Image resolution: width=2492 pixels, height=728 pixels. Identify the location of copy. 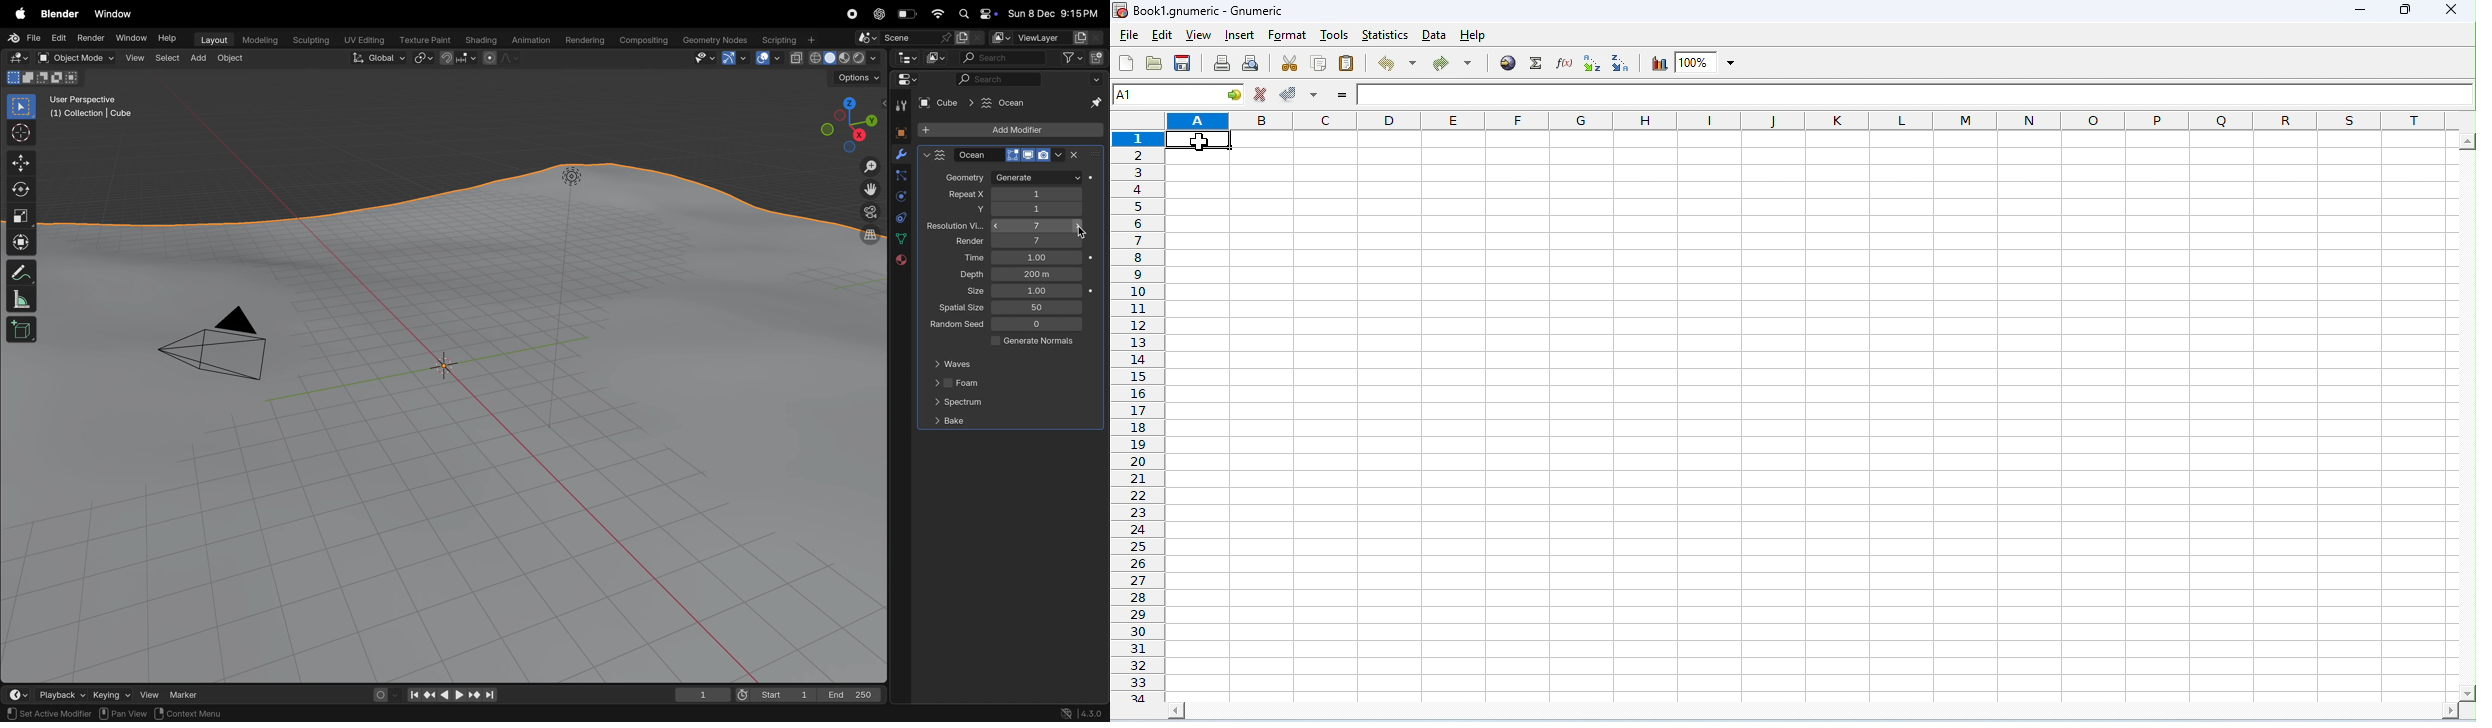
(1318, 61).